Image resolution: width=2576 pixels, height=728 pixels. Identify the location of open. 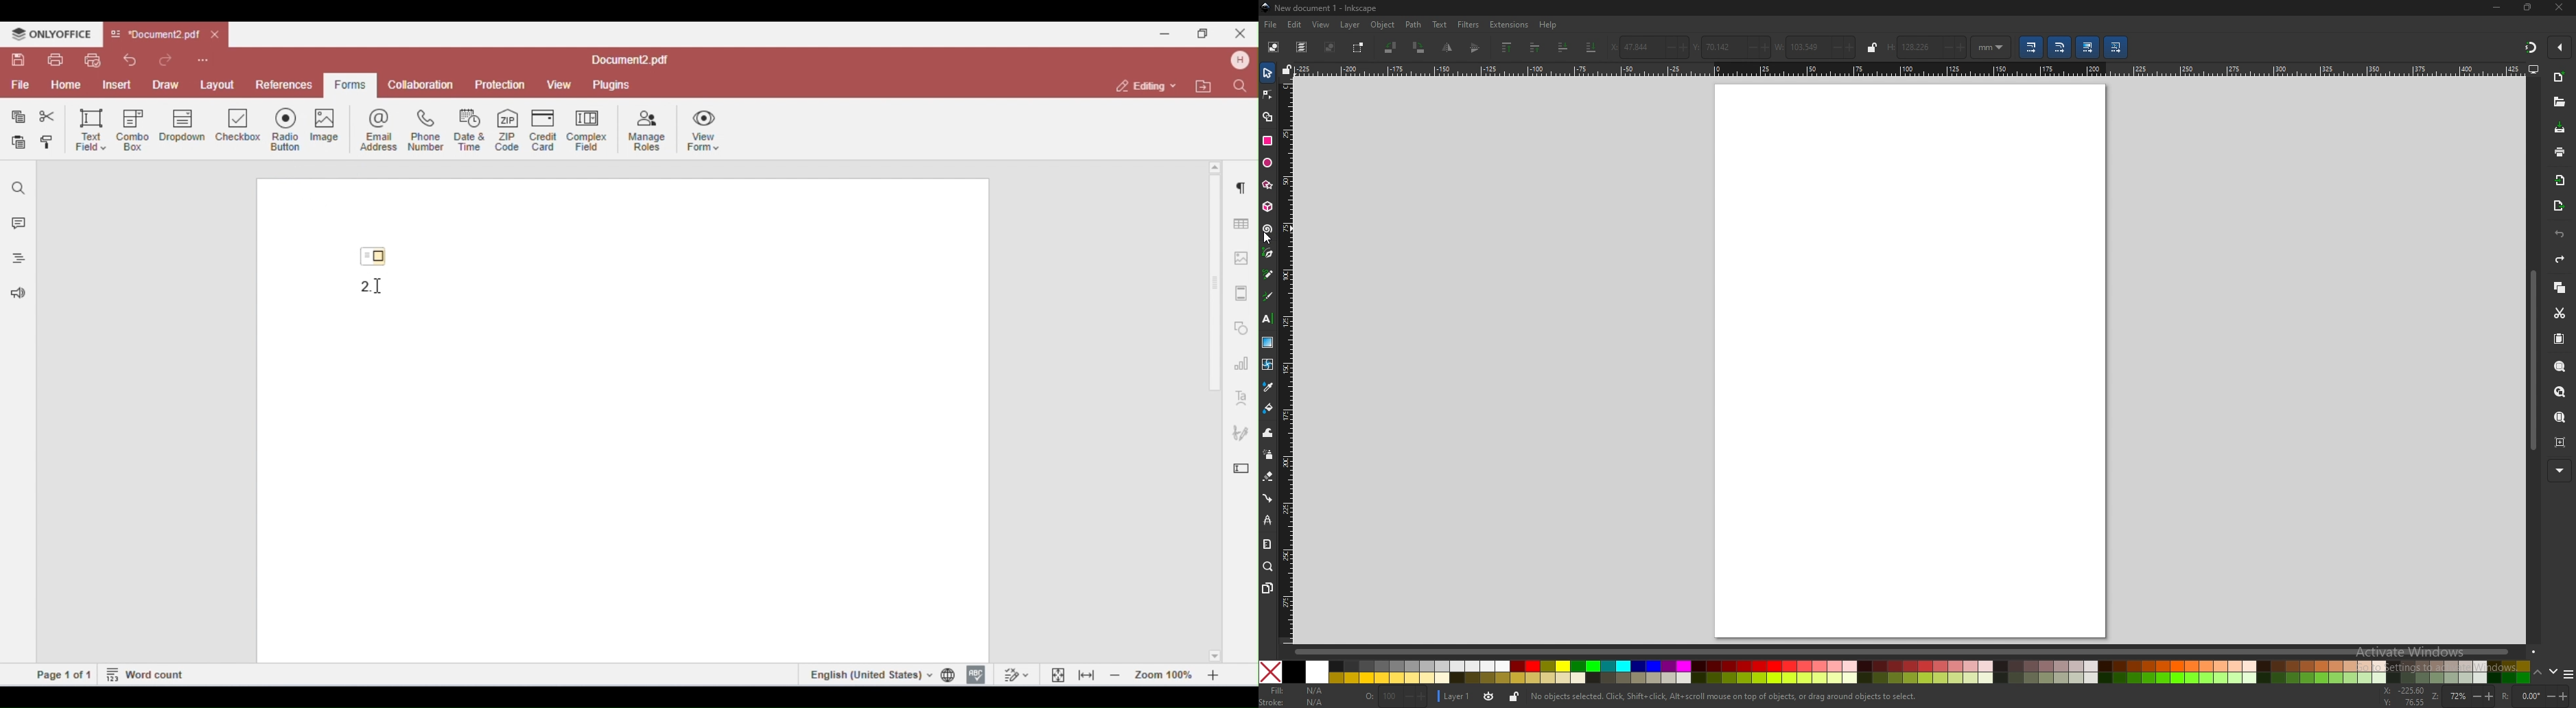
(2559, 104).